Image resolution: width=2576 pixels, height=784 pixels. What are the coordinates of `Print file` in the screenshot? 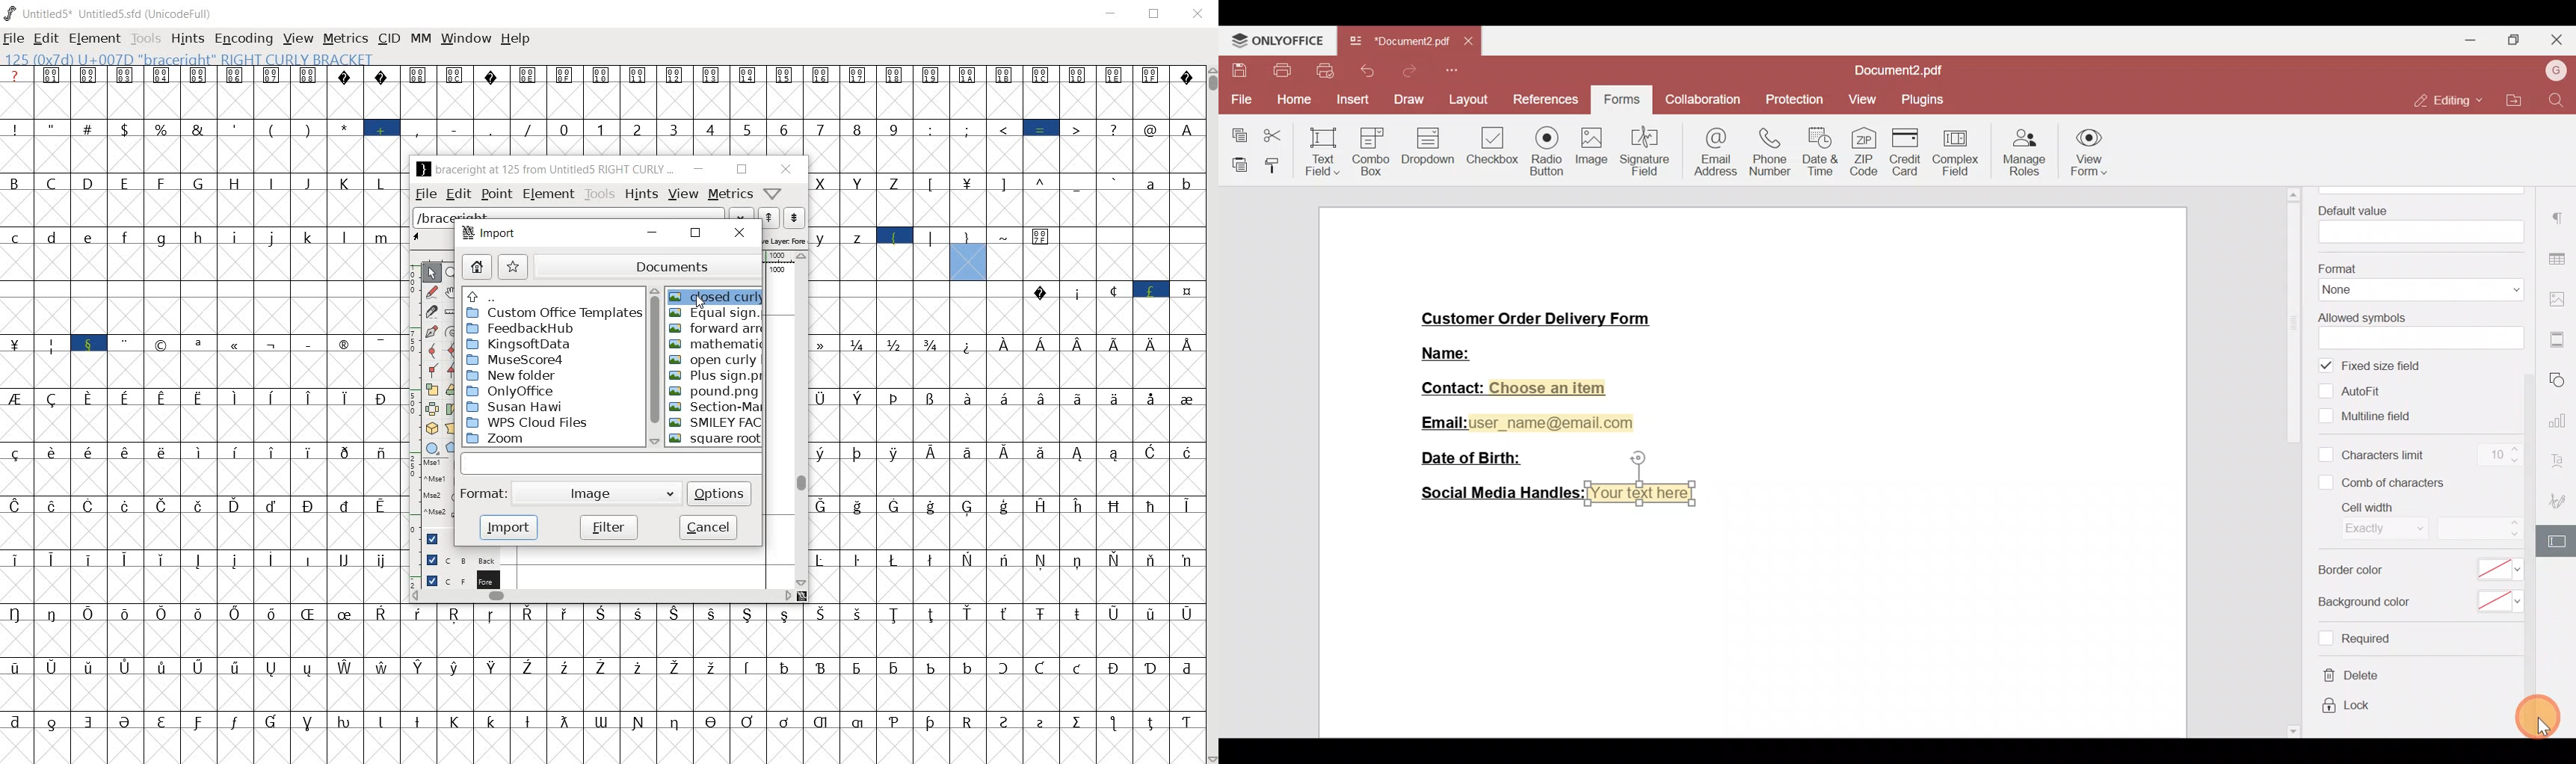 It's located at (1280, 71).